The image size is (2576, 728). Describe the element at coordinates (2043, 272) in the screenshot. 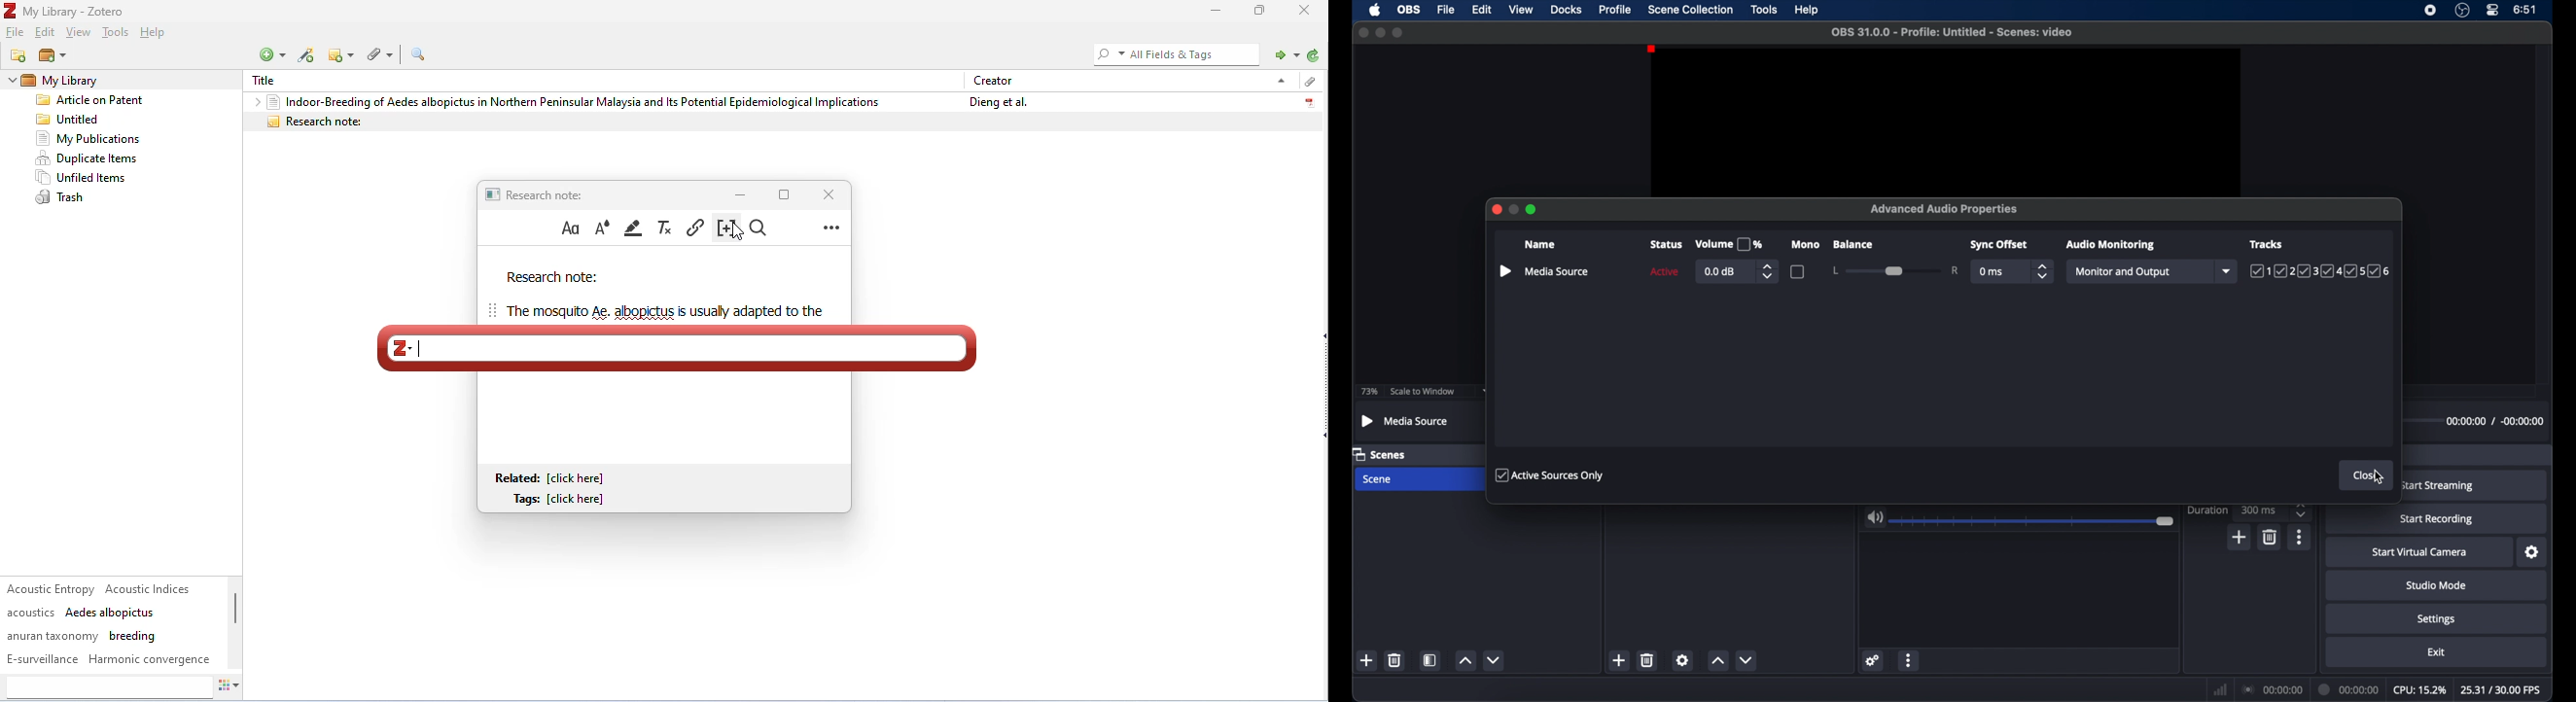

I see `stepper buttons` at that location.